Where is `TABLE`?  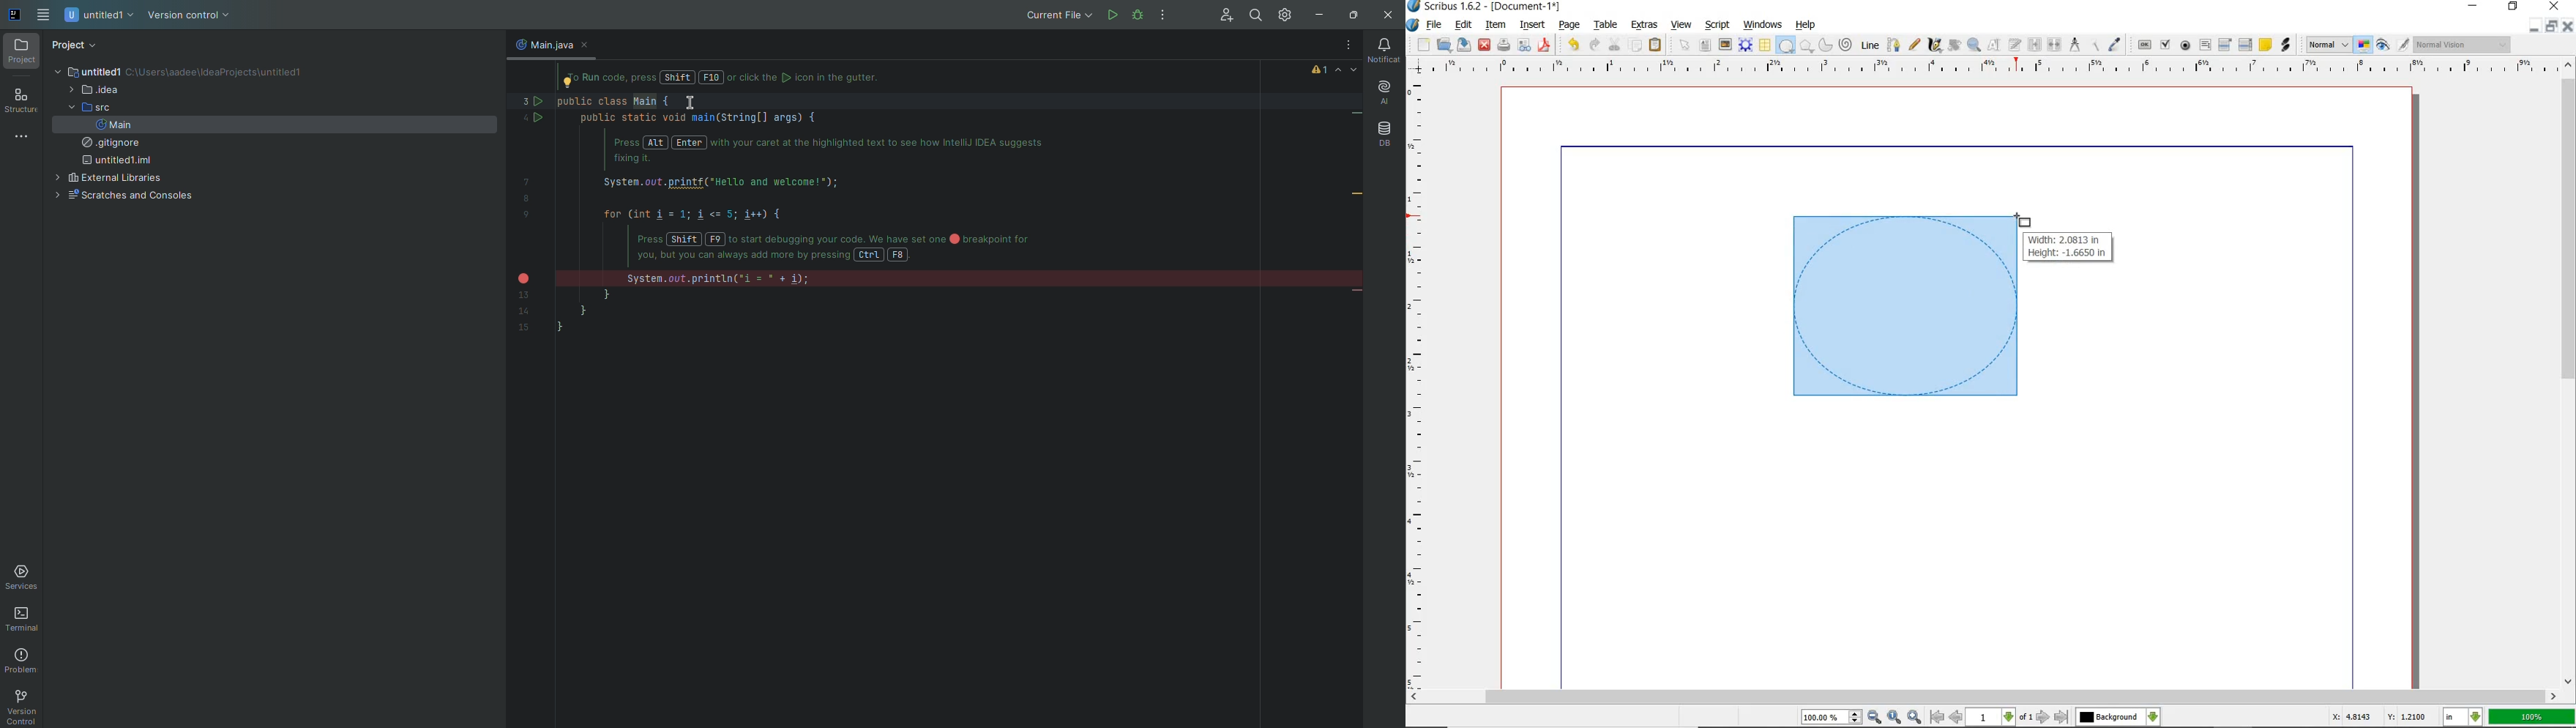 TABLE is located at coordinates (1606, 25).